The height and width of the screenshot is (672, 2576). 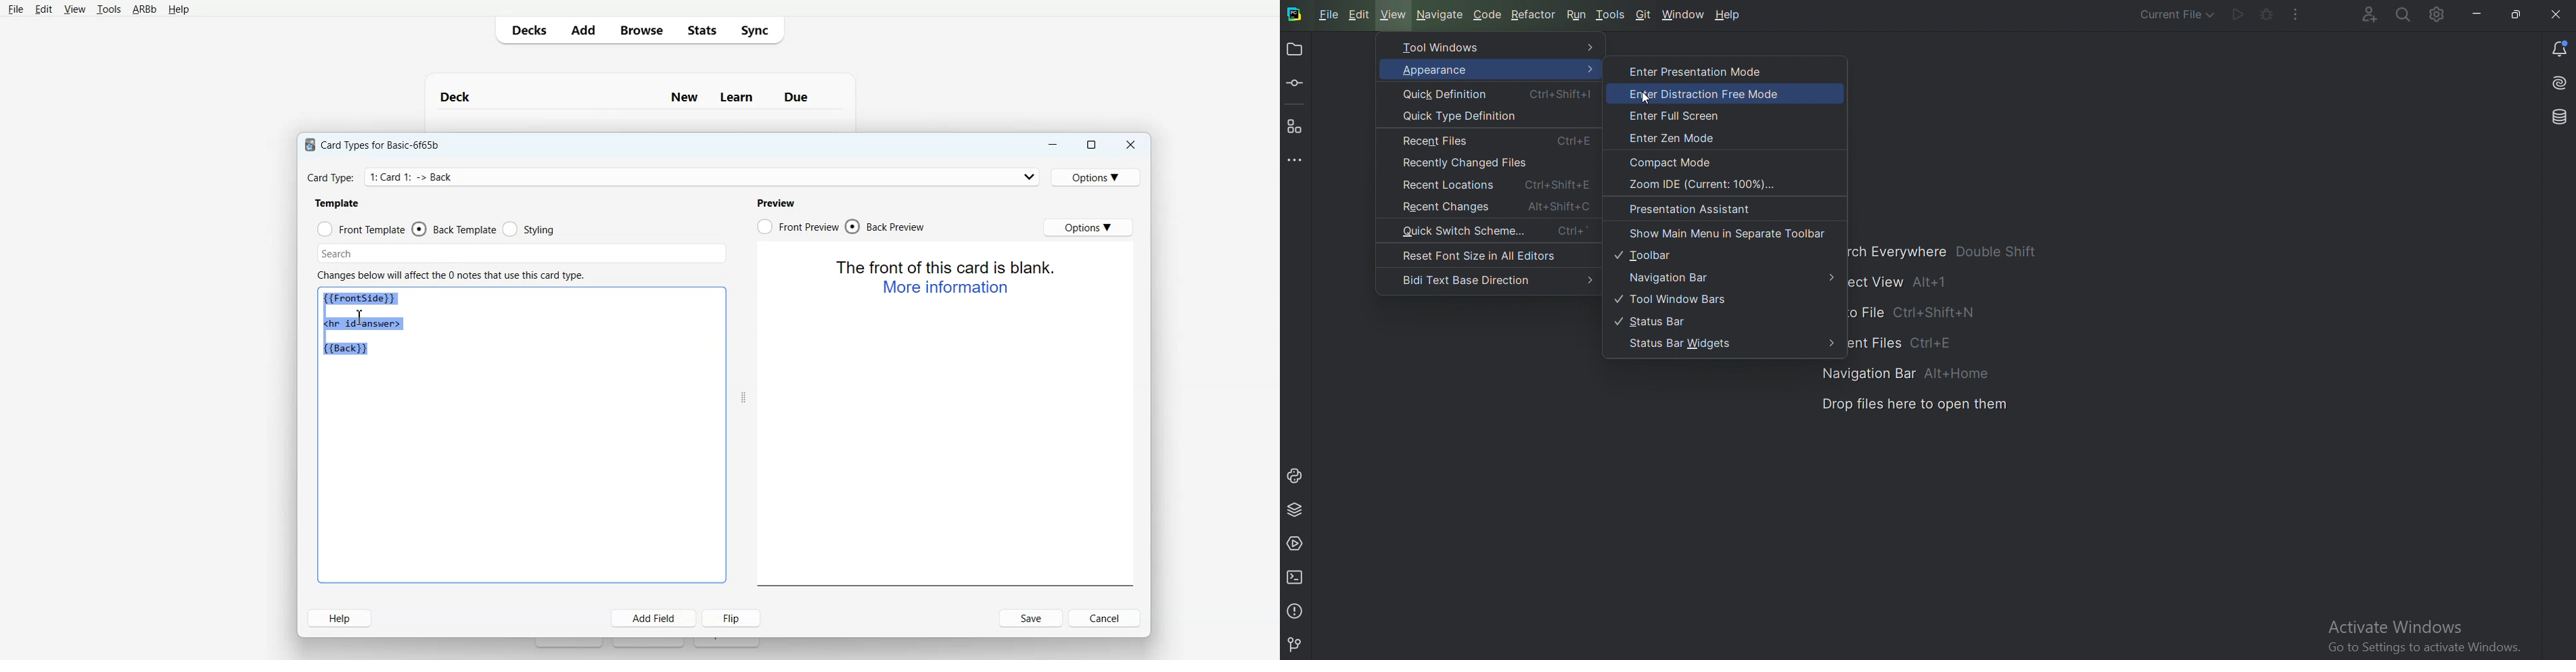 What do you see at coordinates (1678, 115) in the screenshot?
I see `Enter full screen` at bounding box center [1678, 115].